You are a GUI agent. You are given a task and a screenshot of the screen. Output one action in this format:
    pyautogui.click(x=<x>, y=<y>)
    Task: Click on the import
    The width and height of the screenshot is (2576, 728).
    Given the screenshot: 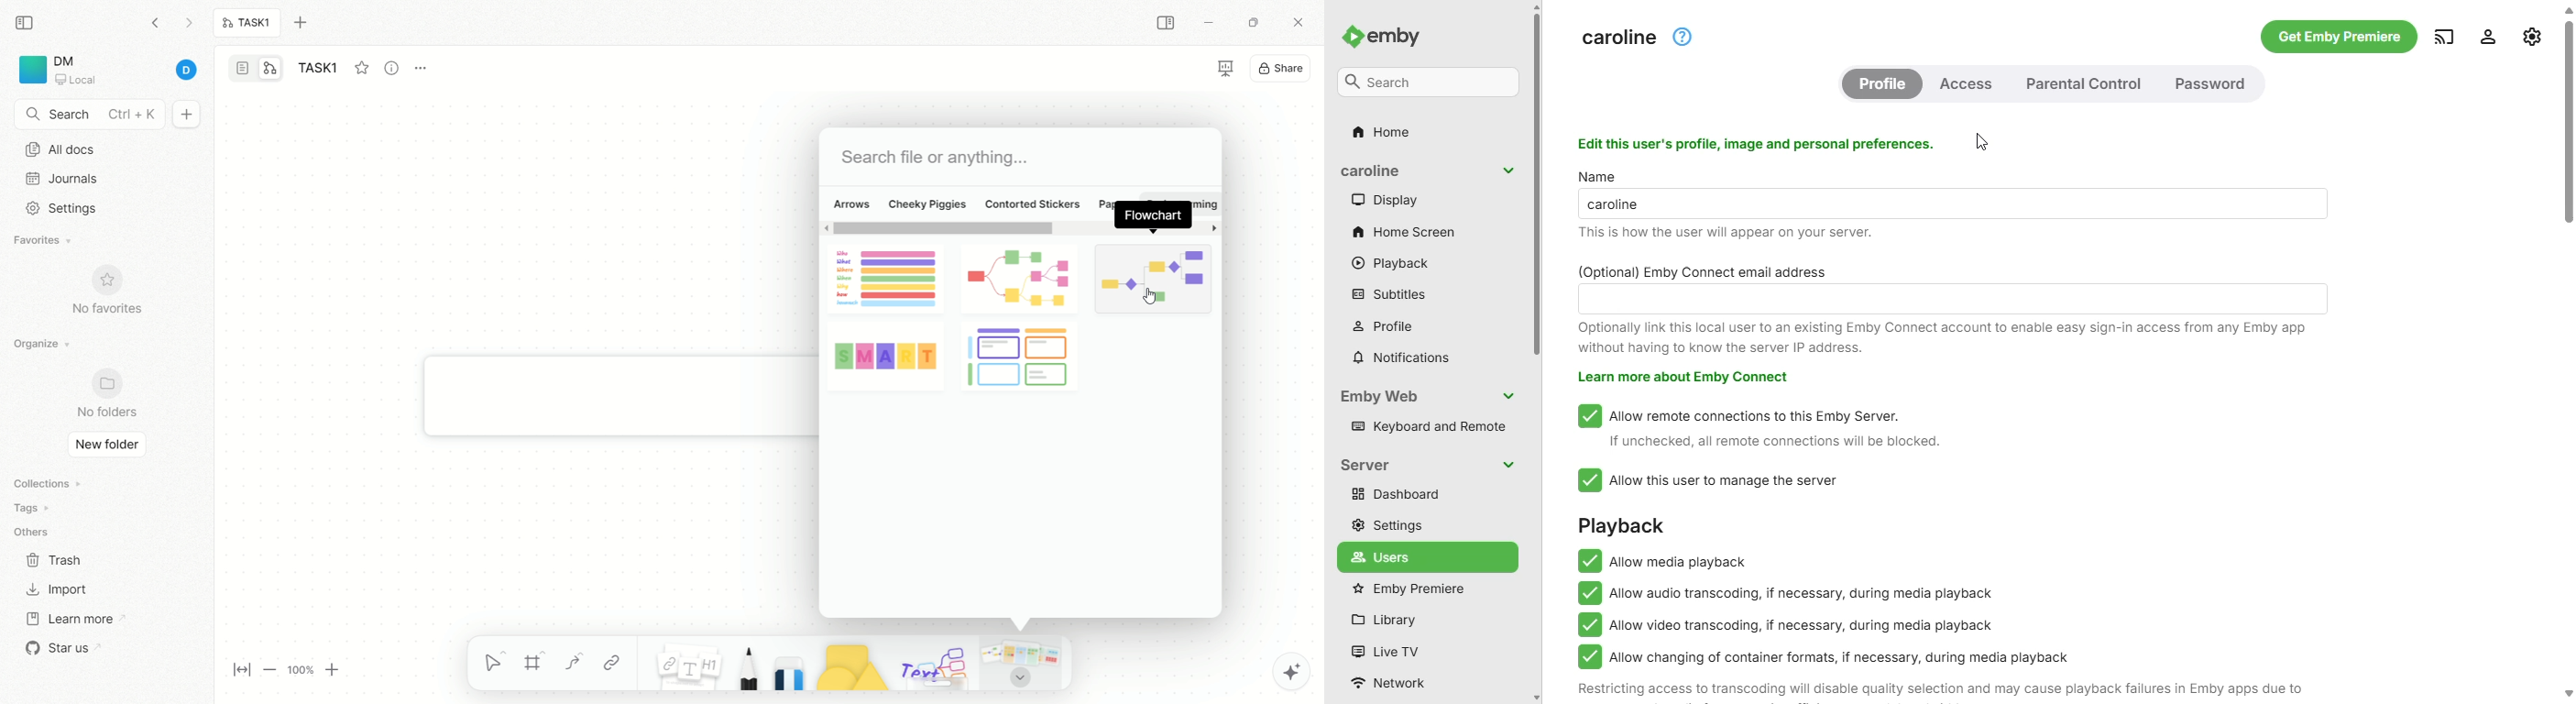 What is the action you would take?
    pyautogui.click(x=55, y=589)
    